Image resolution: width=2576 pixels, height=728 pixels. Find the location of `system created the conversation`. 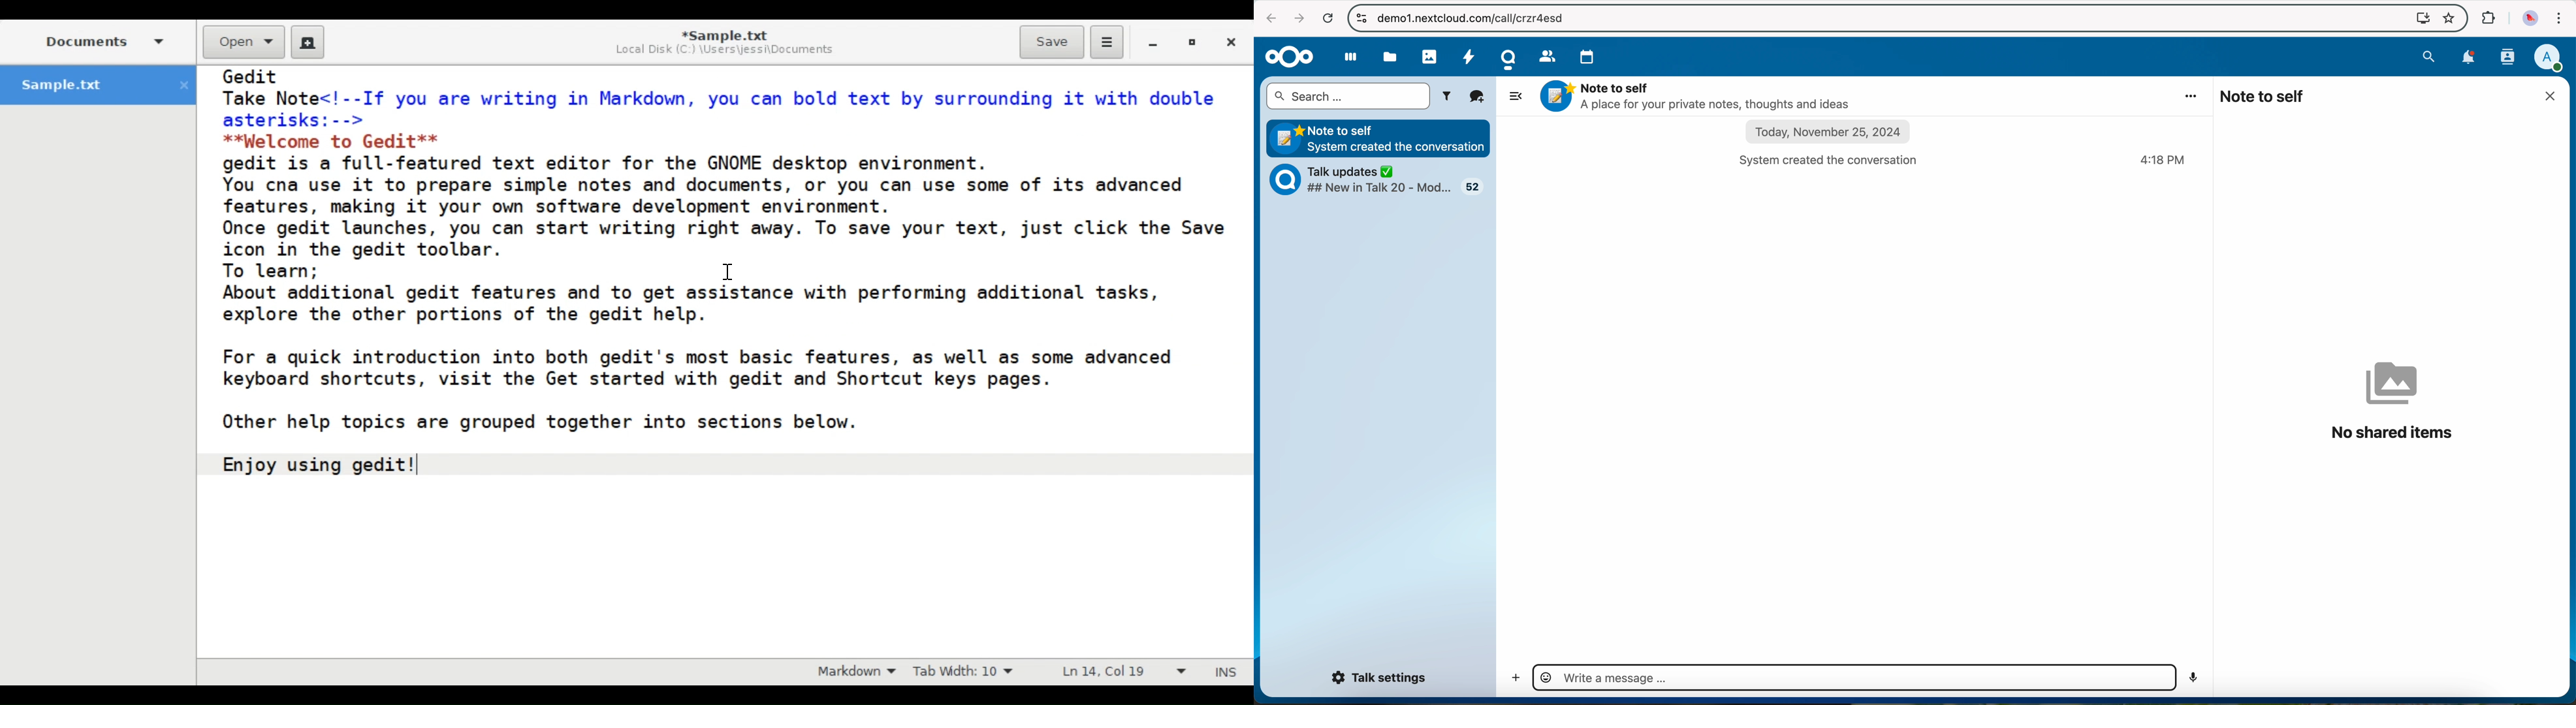

system created the conversation is located at coordinates (1836, 160).